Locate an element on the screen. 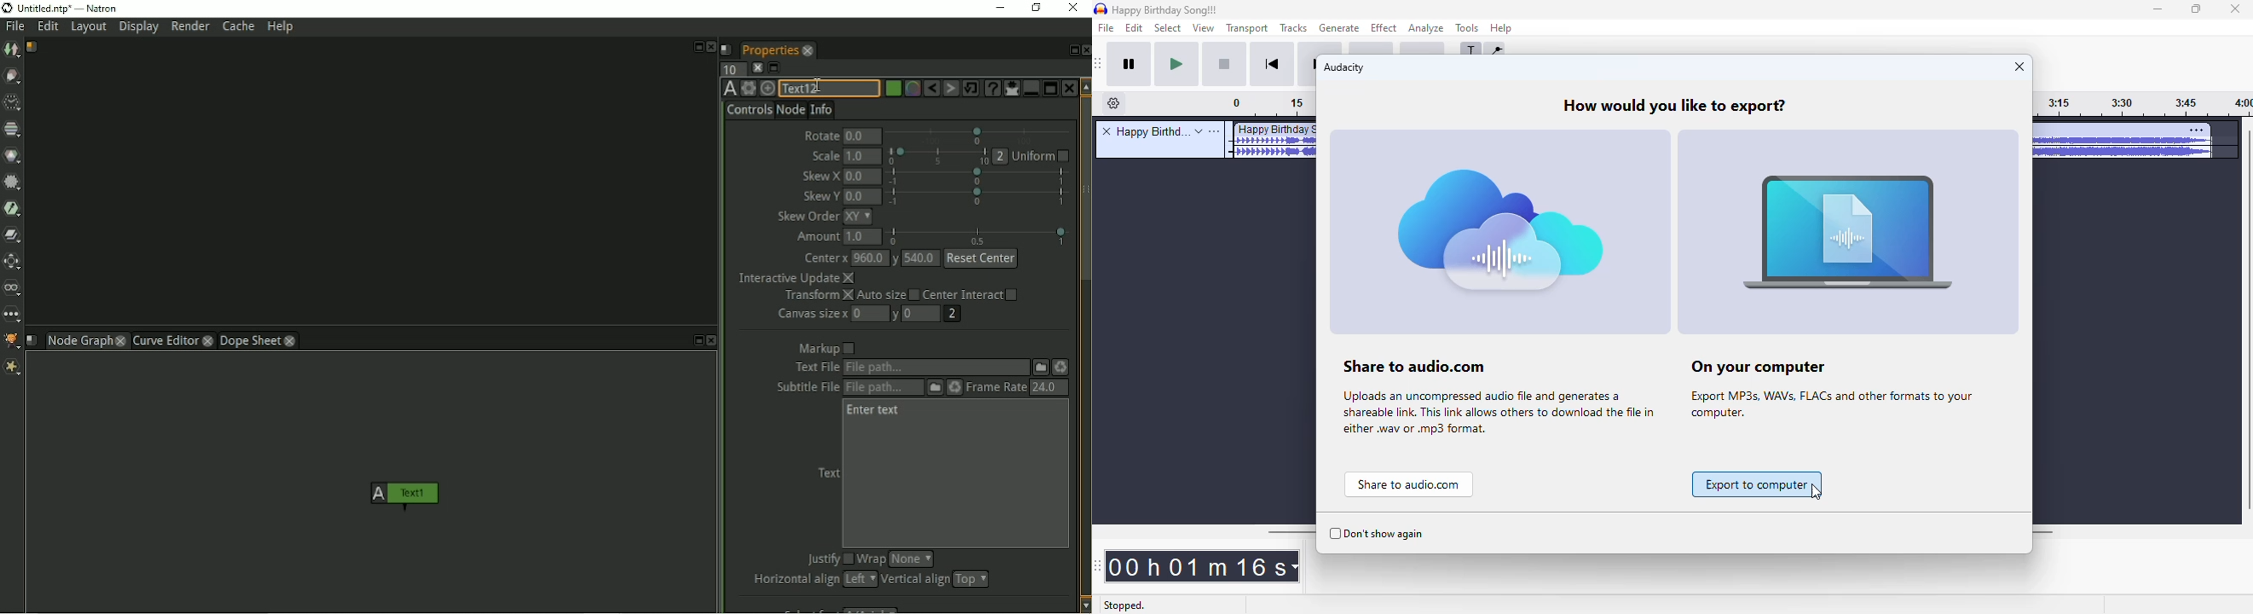  Horizontal align is located at coordinates (793, 580).